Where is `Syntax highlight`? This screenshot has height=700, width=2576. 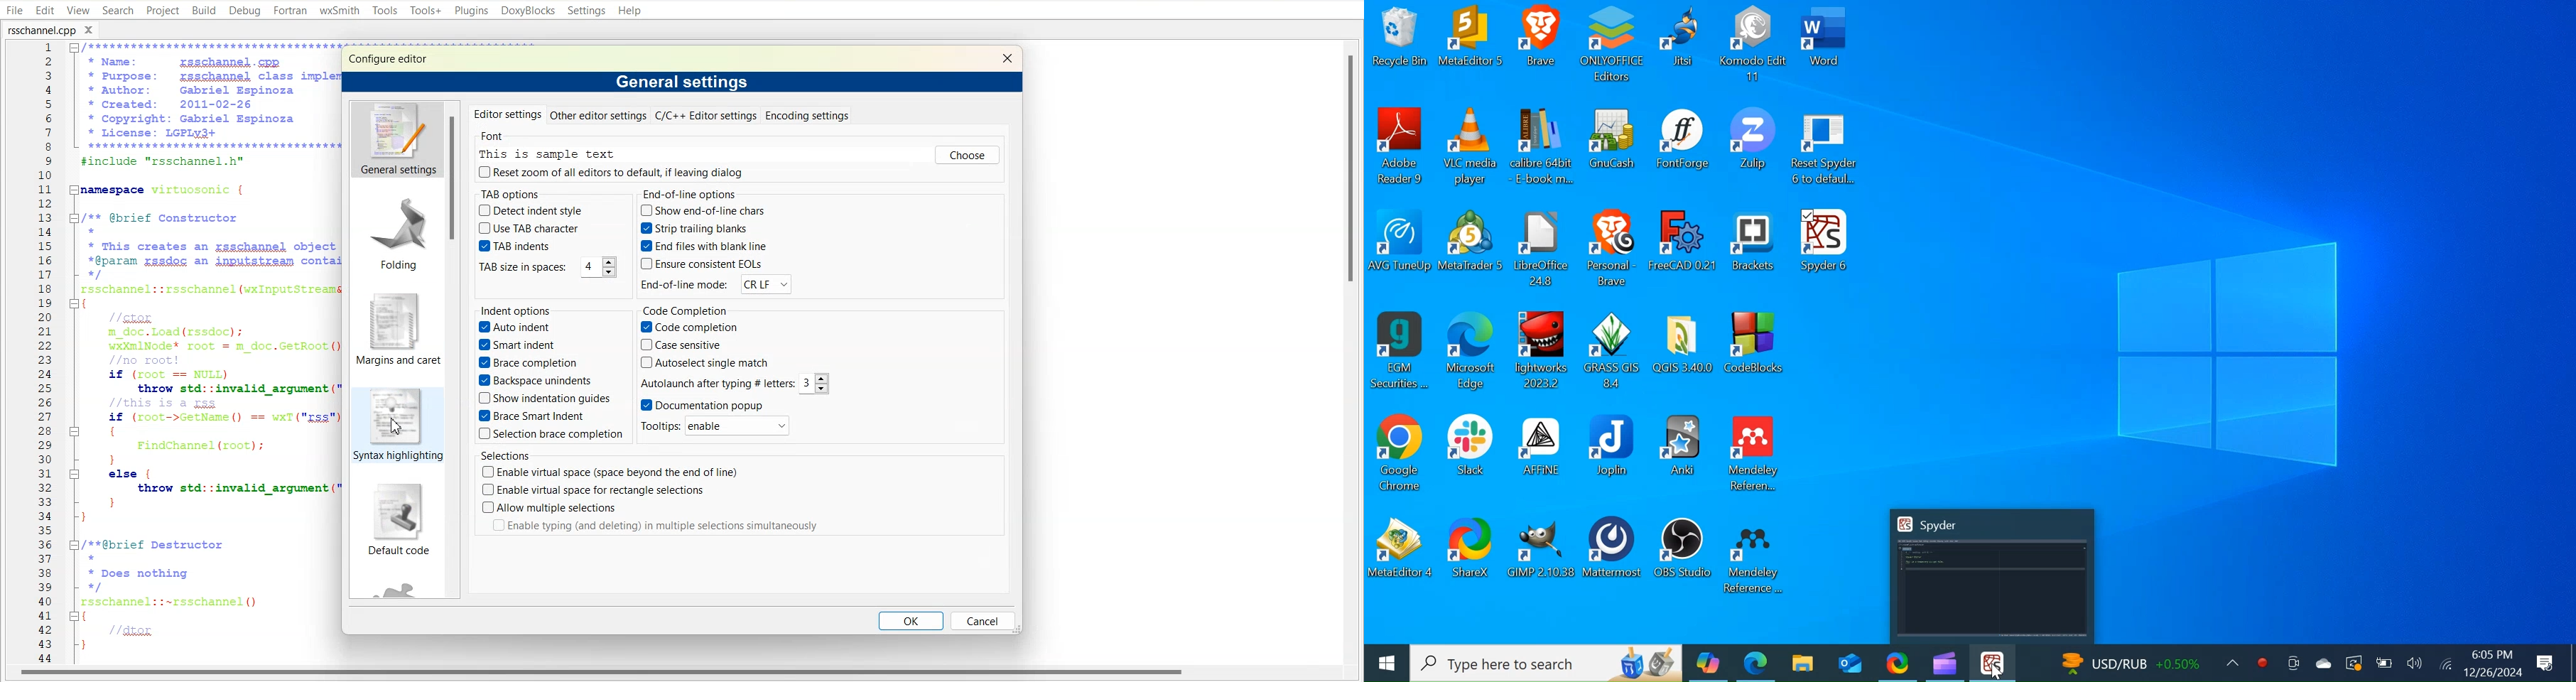
Syntax highlight is located at coordinates (396, 426).